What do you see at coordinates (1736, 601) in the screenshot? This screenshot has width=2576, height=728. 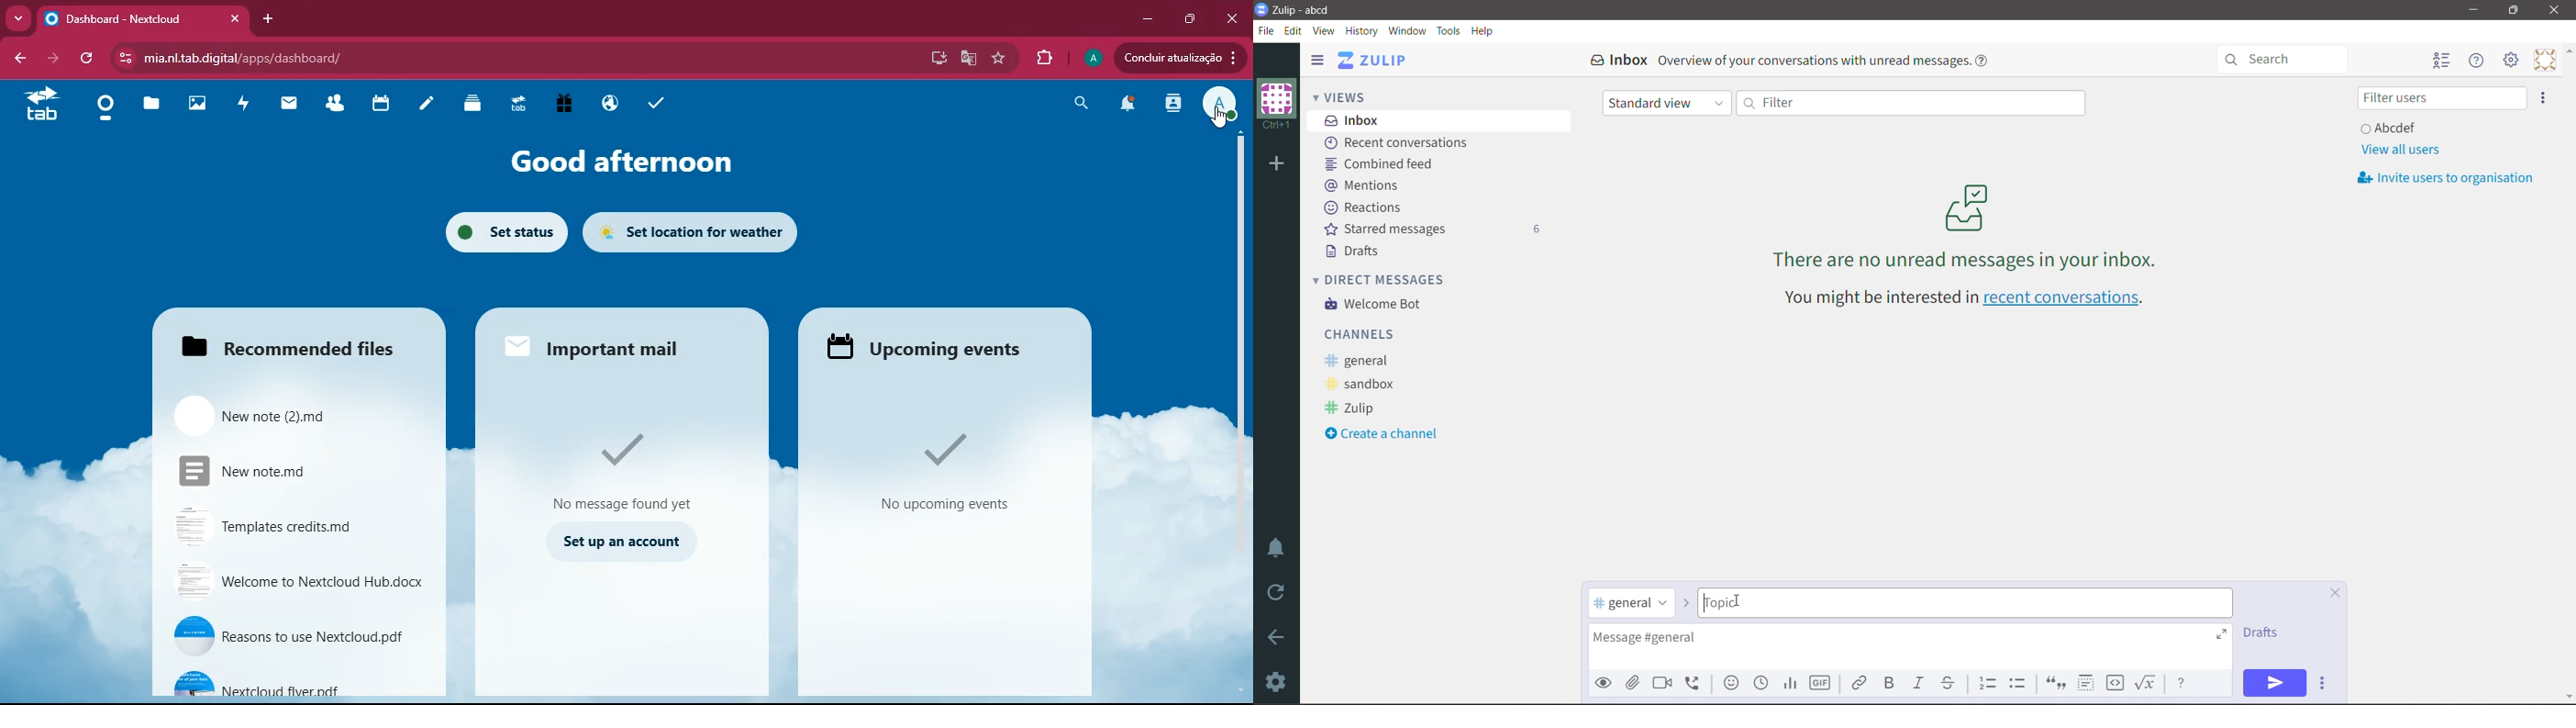 I see `Typing Cursor` at bounding box center [1736, 601].